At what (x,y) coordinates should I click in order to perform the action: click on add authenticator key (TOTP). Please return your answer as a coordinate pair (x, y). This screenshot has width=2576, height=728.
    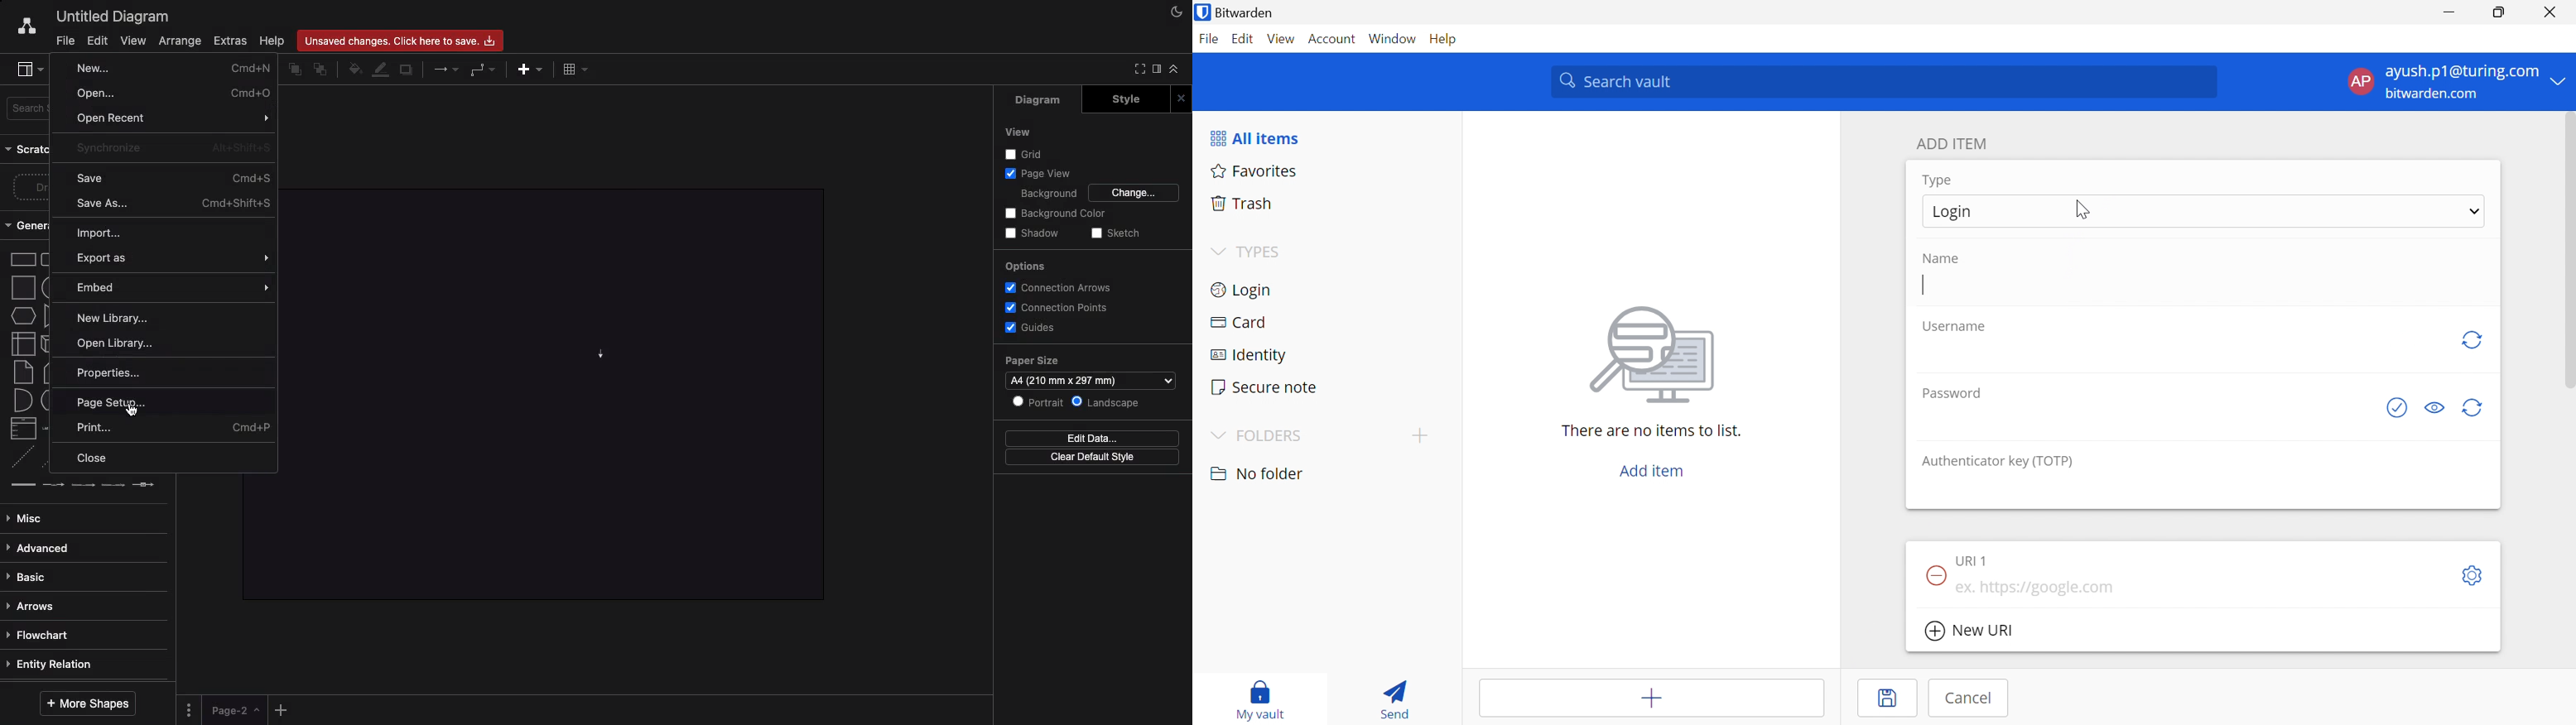
    Looking at the image, I should click on (2205, 489).